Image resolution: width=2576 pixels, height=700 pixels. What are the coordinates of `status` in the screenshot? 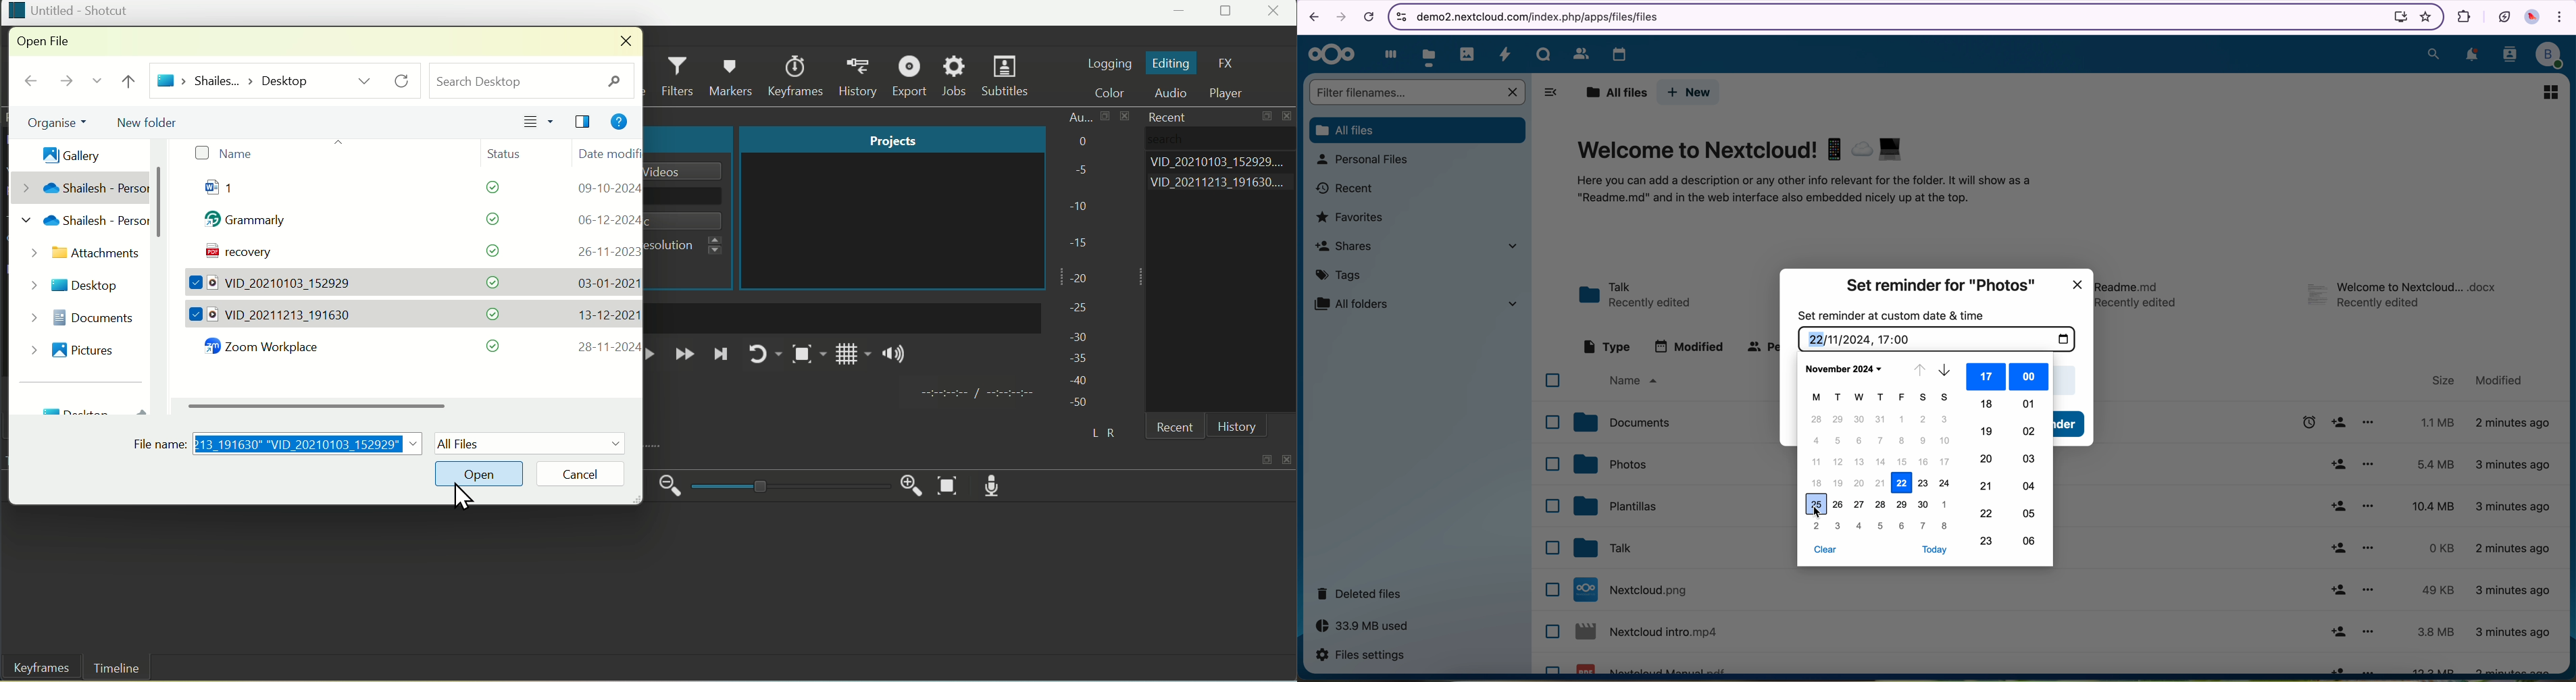 It's located at (486, 251).